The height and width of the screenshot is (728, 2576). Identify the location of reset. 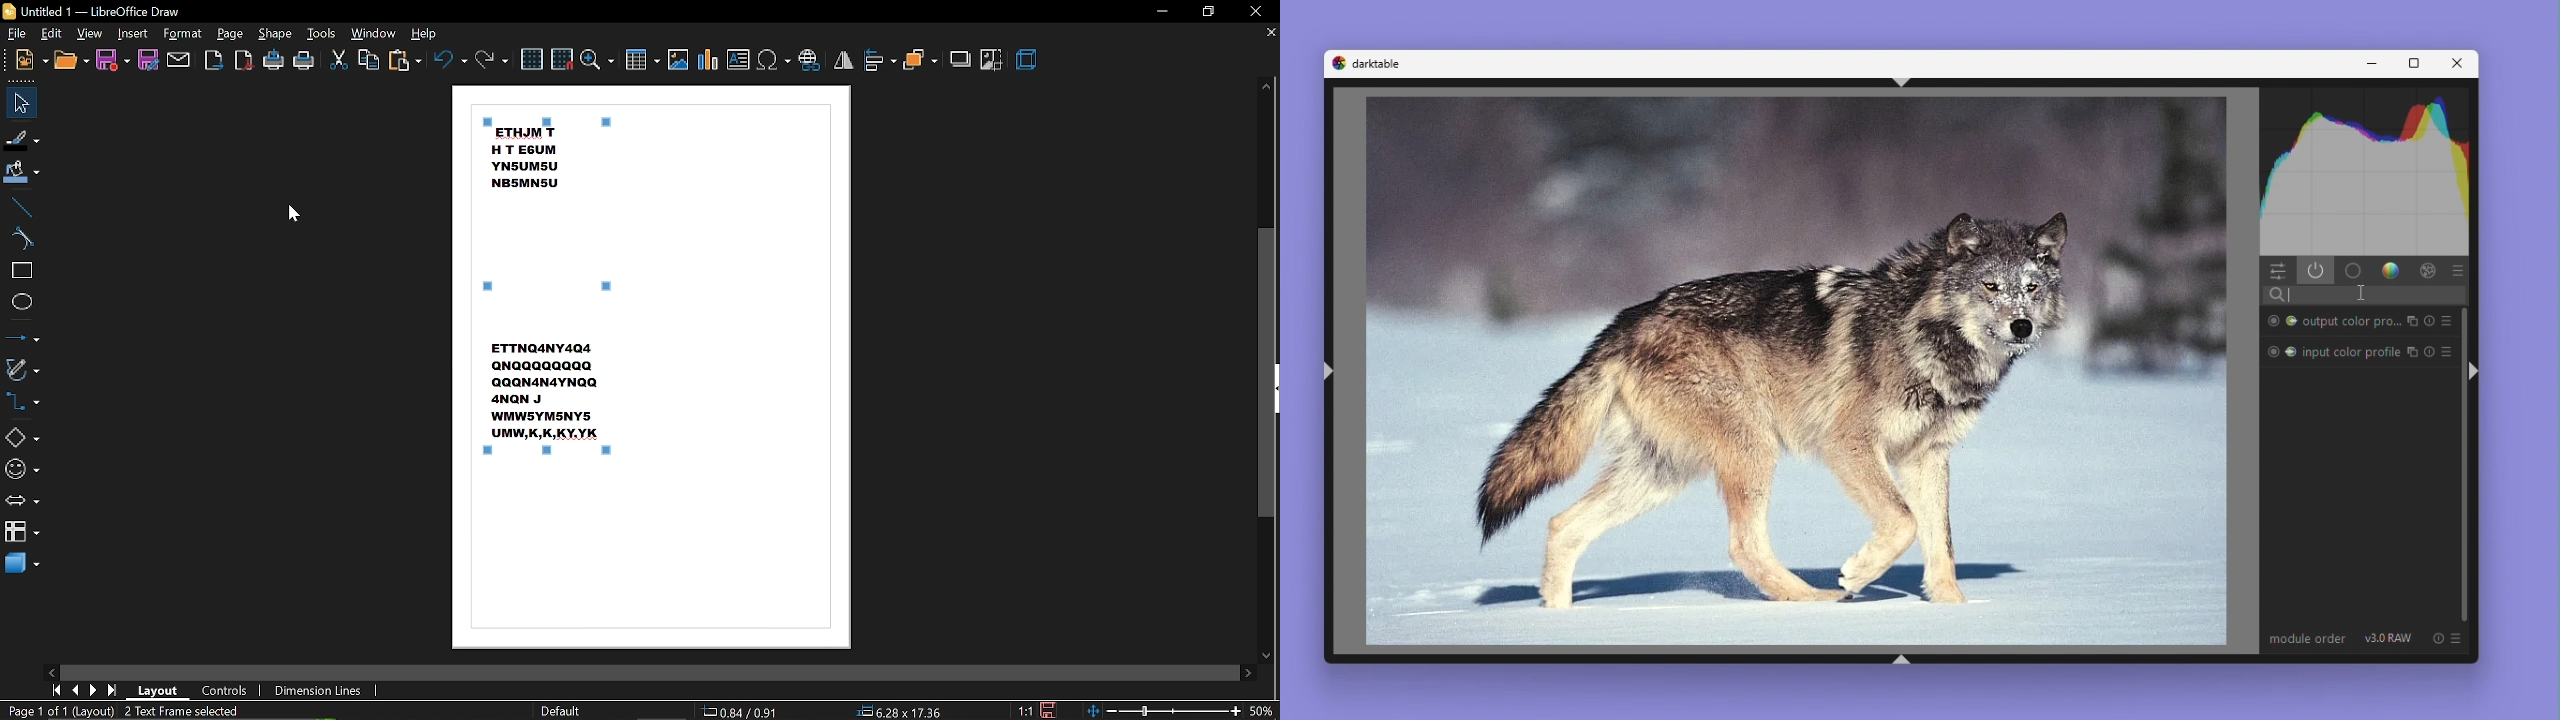
(2440, 638).